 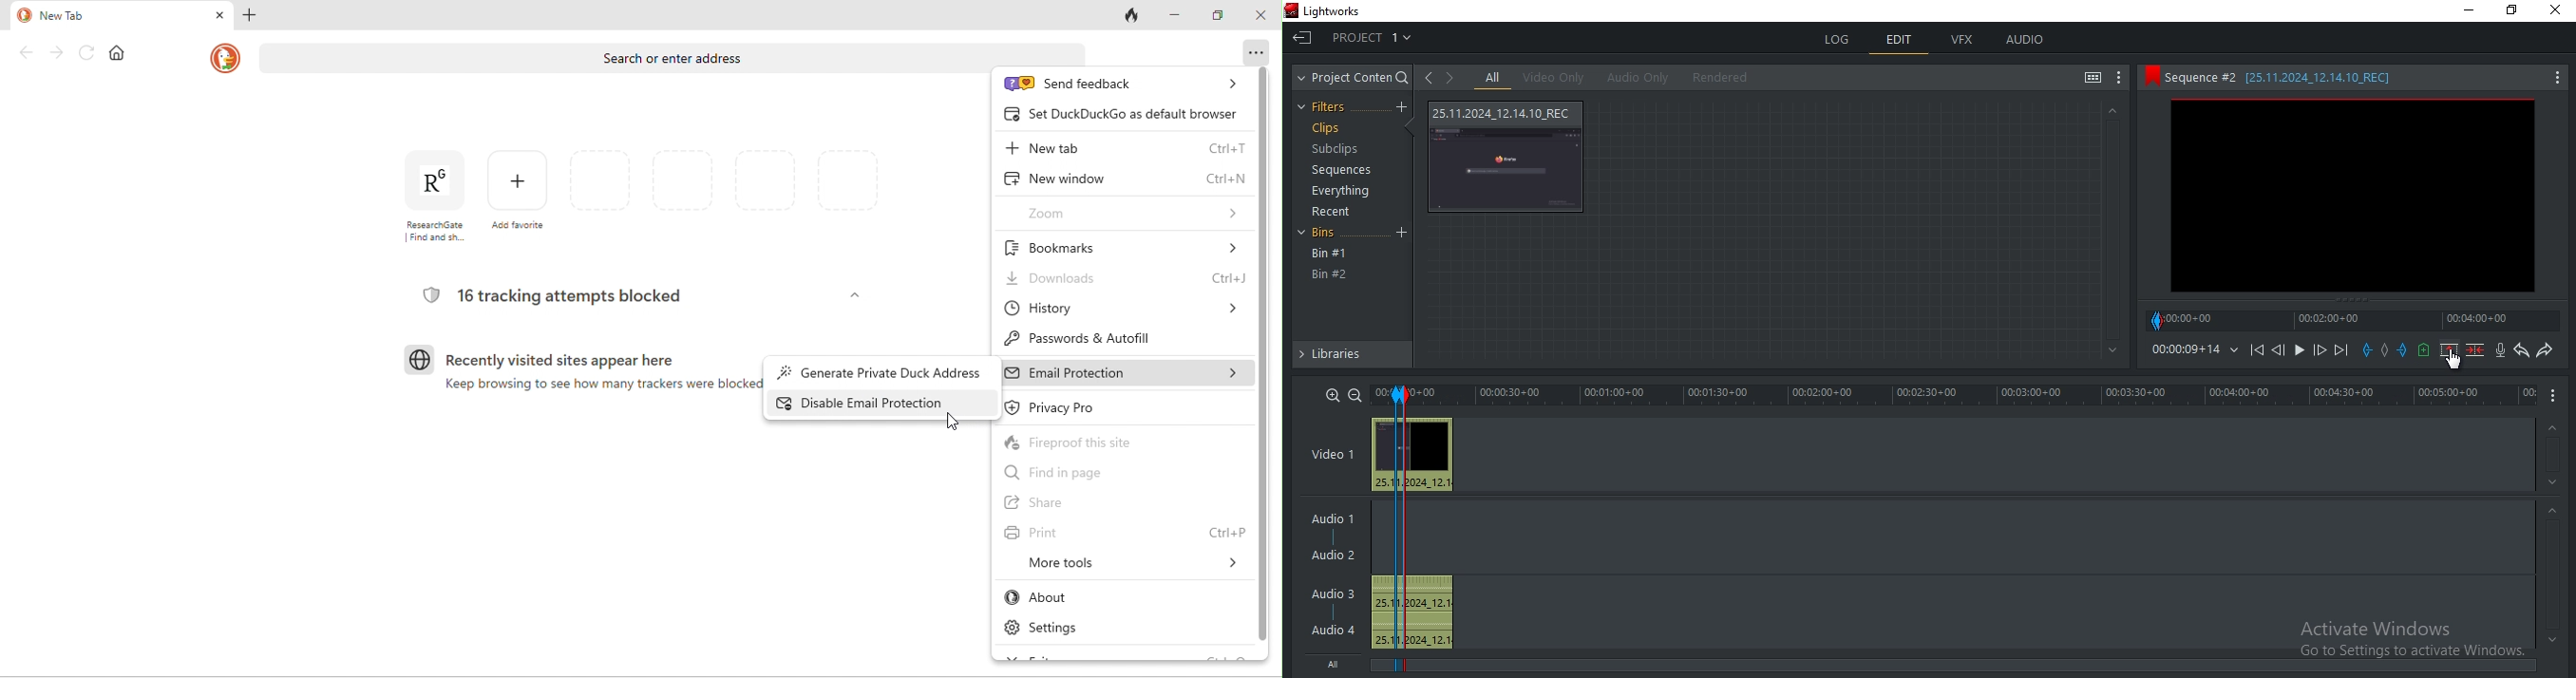 I want to click on new window, so click(x=1127, y=177).